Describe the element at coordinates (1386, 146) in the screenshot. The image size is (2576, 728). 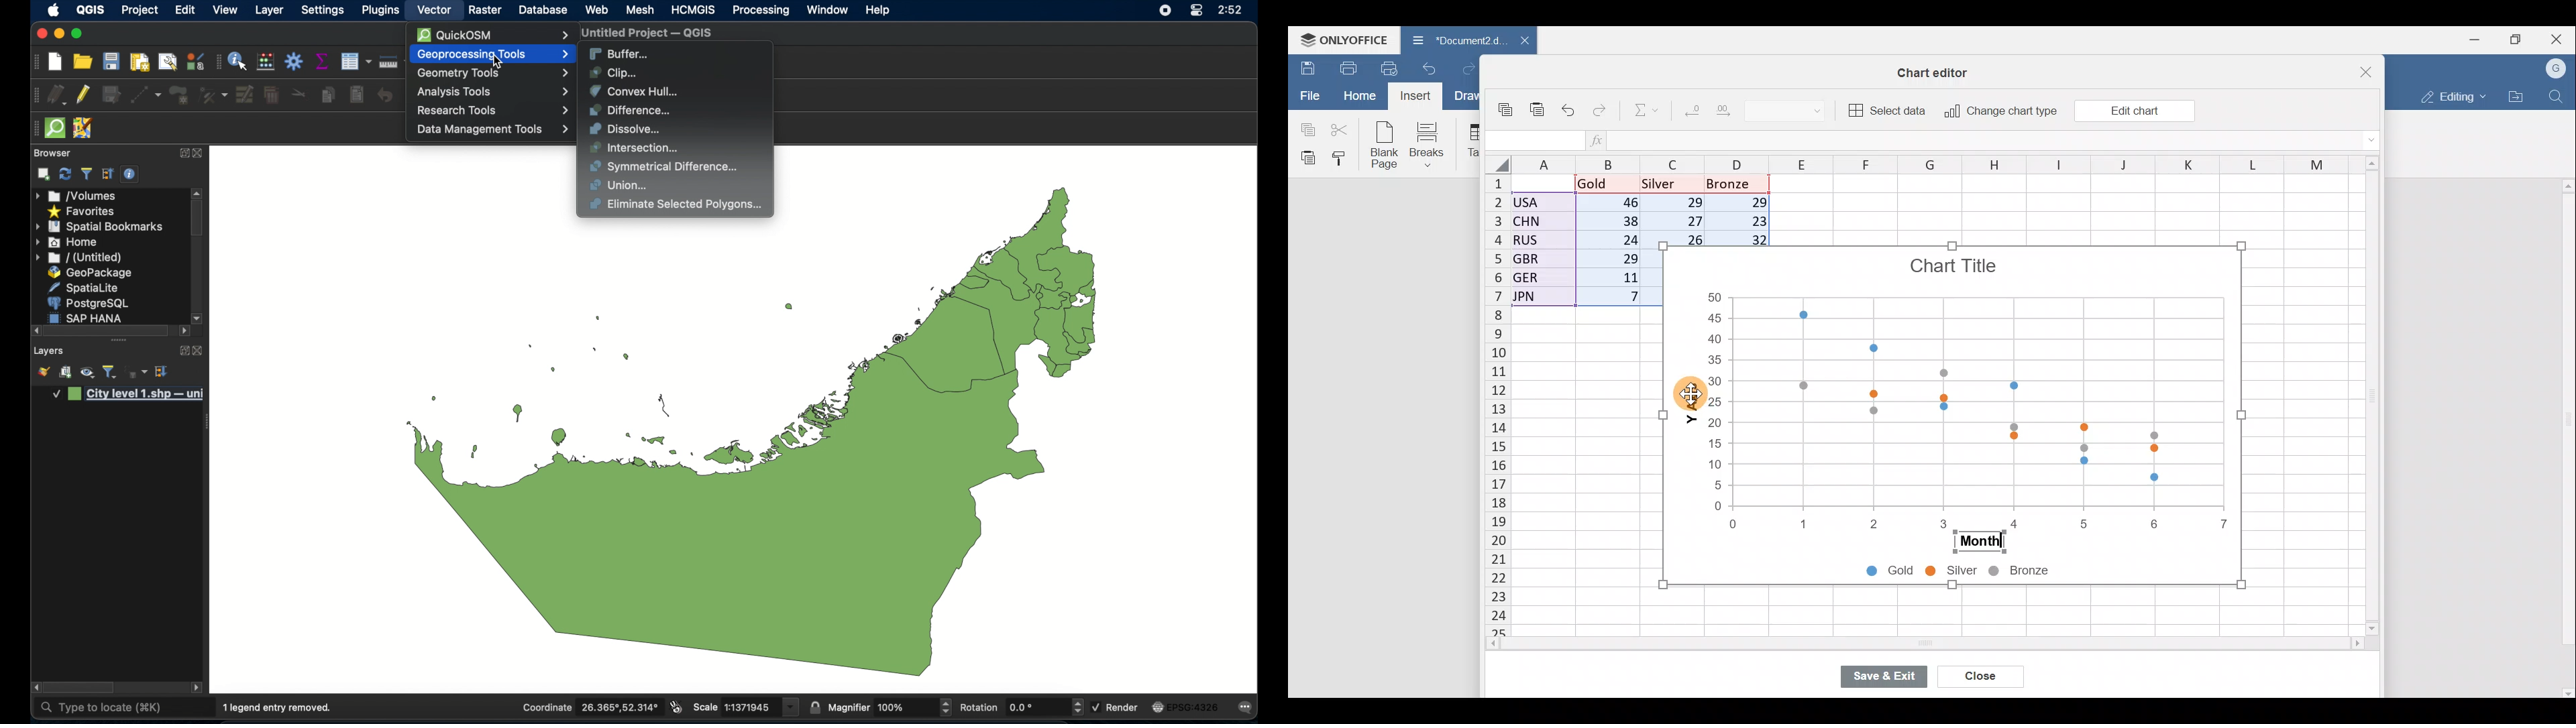
I see `Blank page` at that location.